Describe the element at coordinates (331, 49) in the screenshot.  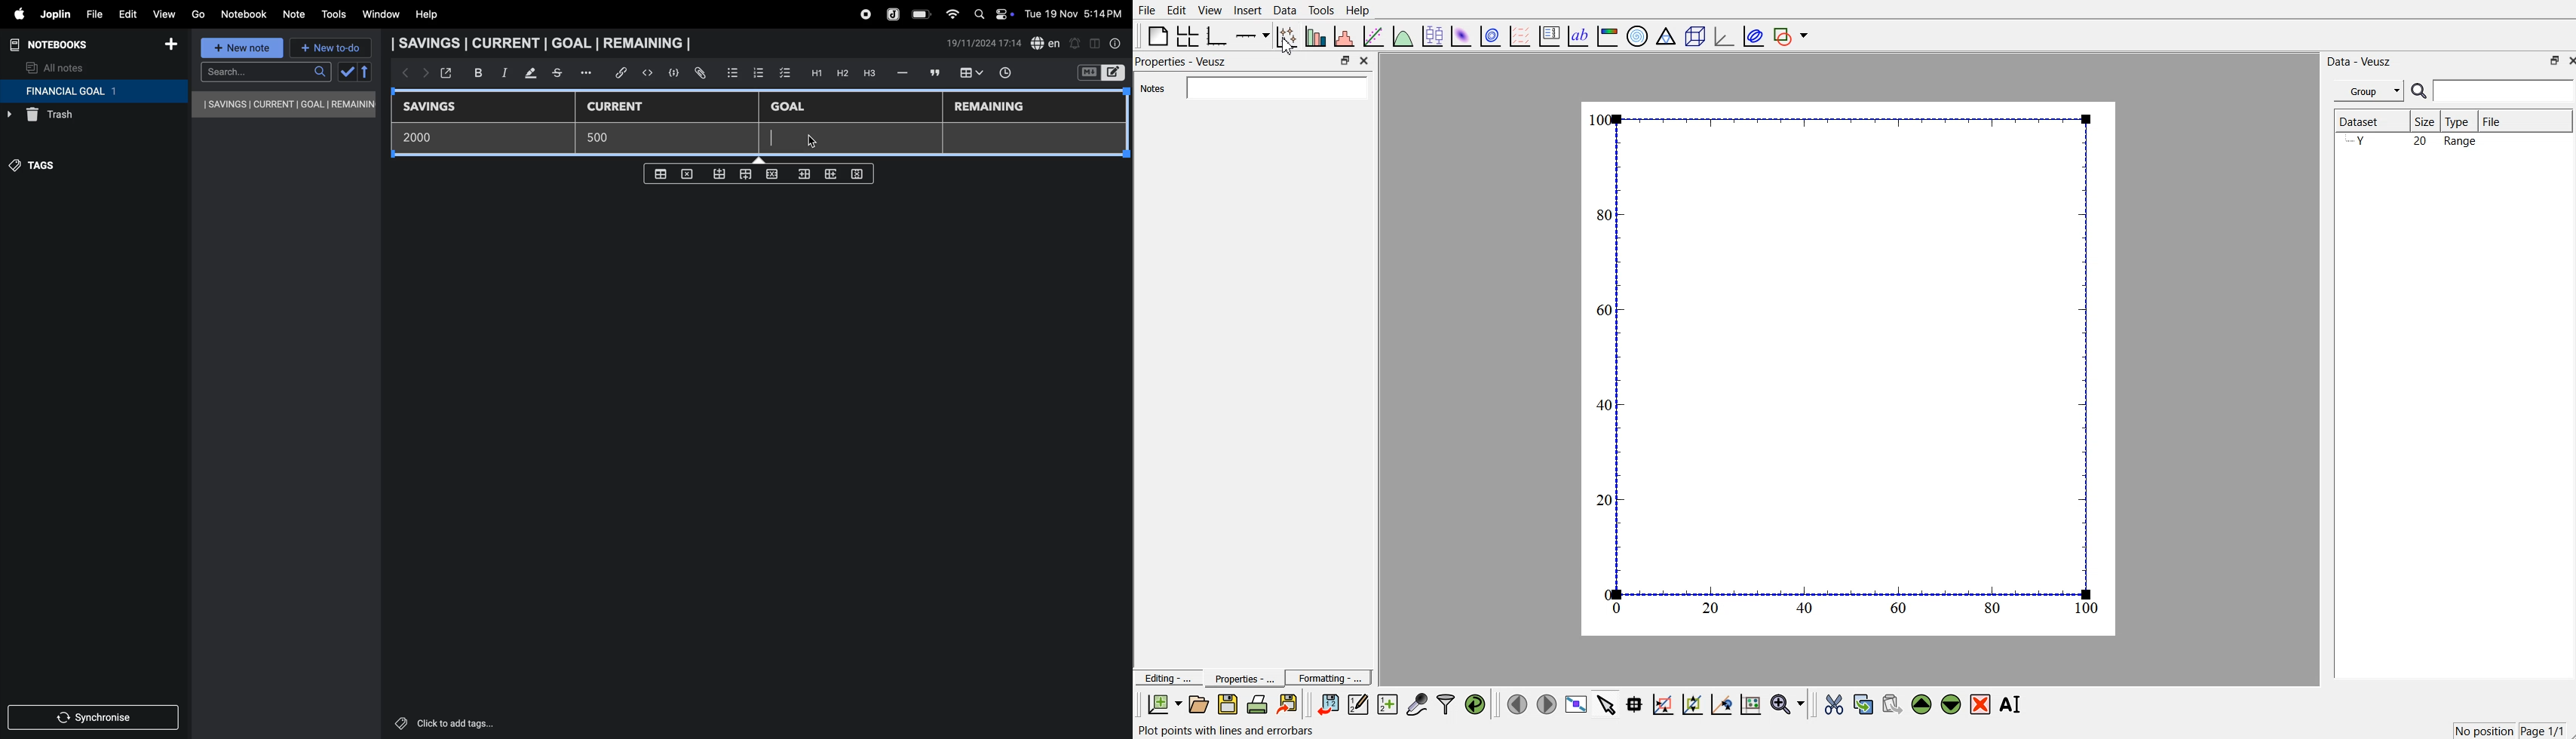
I see `new to-do` at that location.